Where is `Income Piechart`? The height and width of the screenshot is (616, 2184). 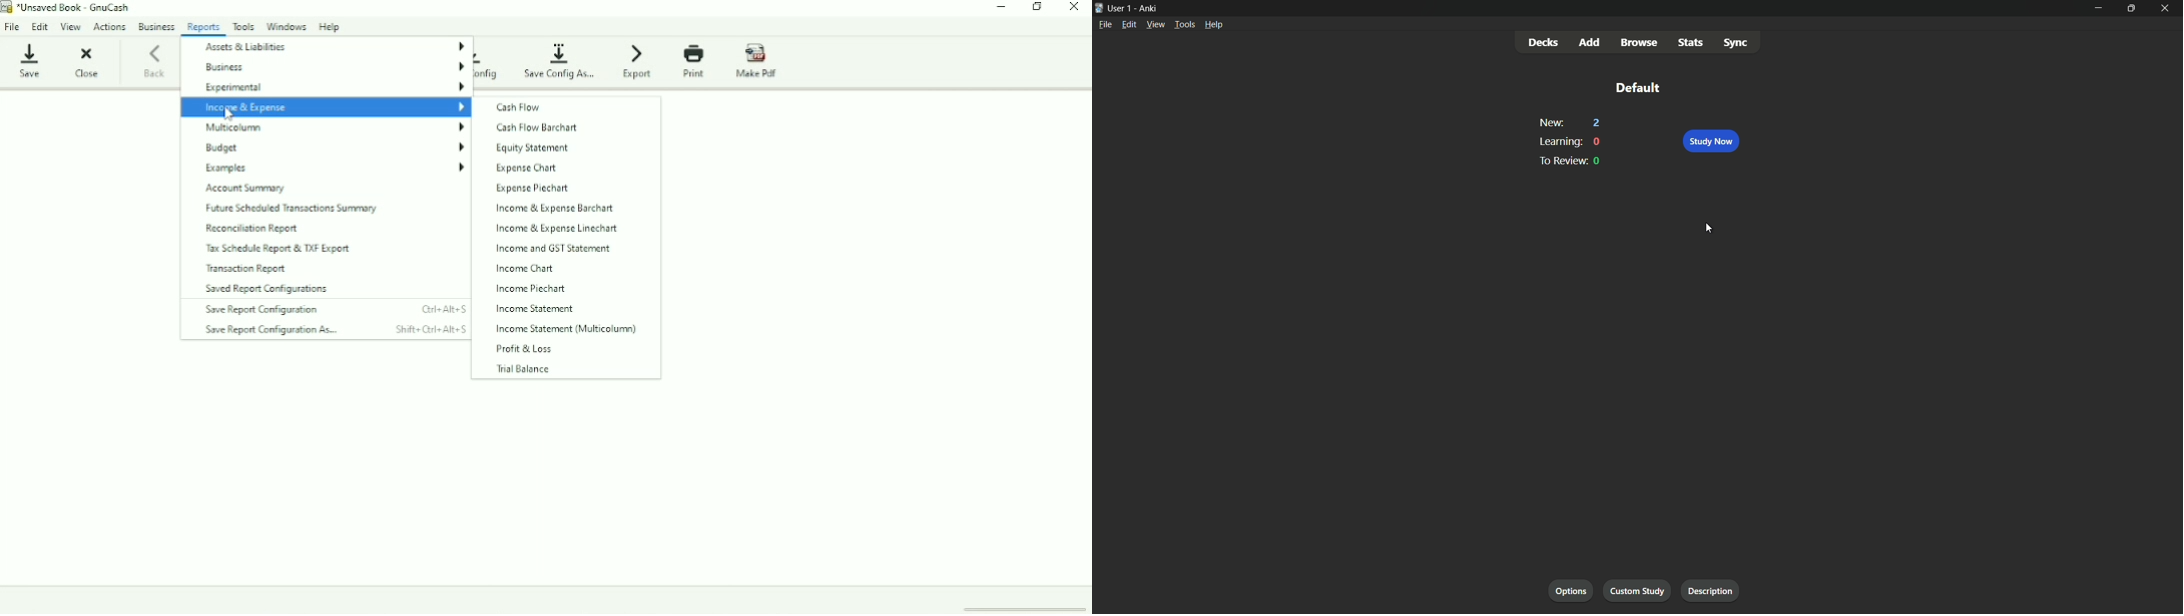 Income Piechart is located at coordinates (530, 289).